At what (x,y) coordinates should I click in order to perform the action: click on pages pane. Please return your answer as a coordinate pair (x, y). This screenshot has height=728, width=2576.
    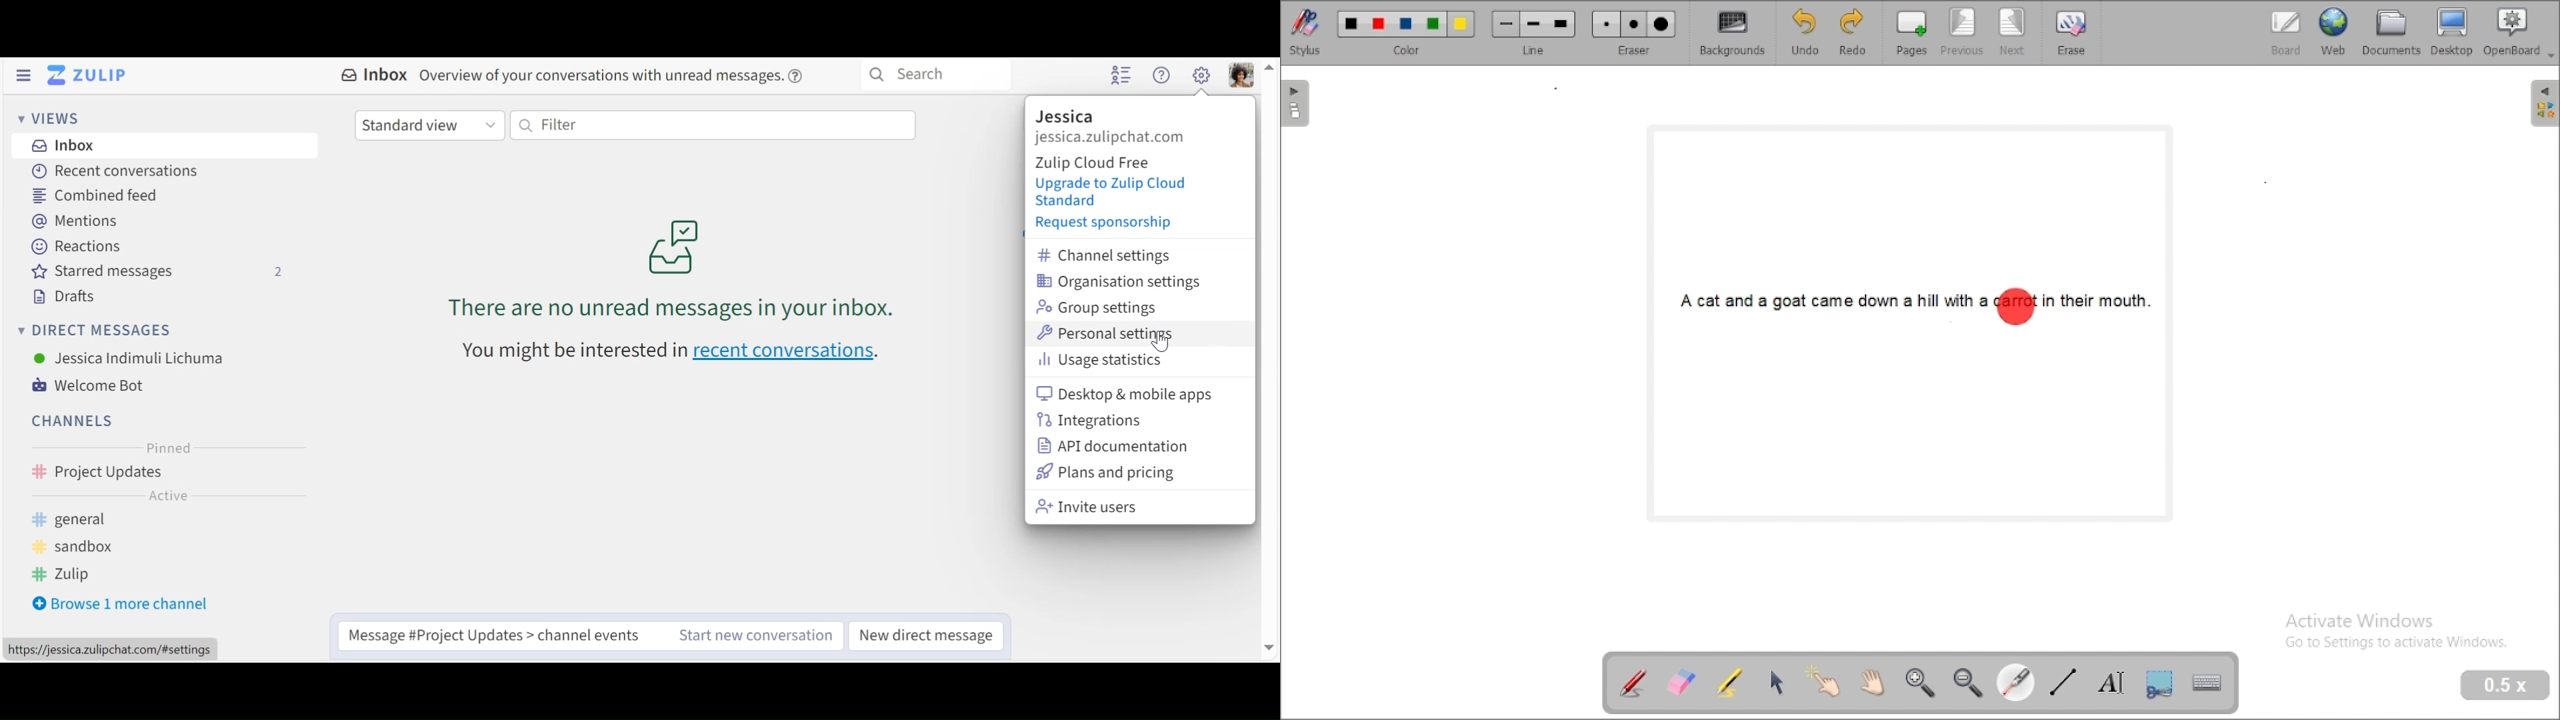
    Looking at the image, I should click on (1298, 103).